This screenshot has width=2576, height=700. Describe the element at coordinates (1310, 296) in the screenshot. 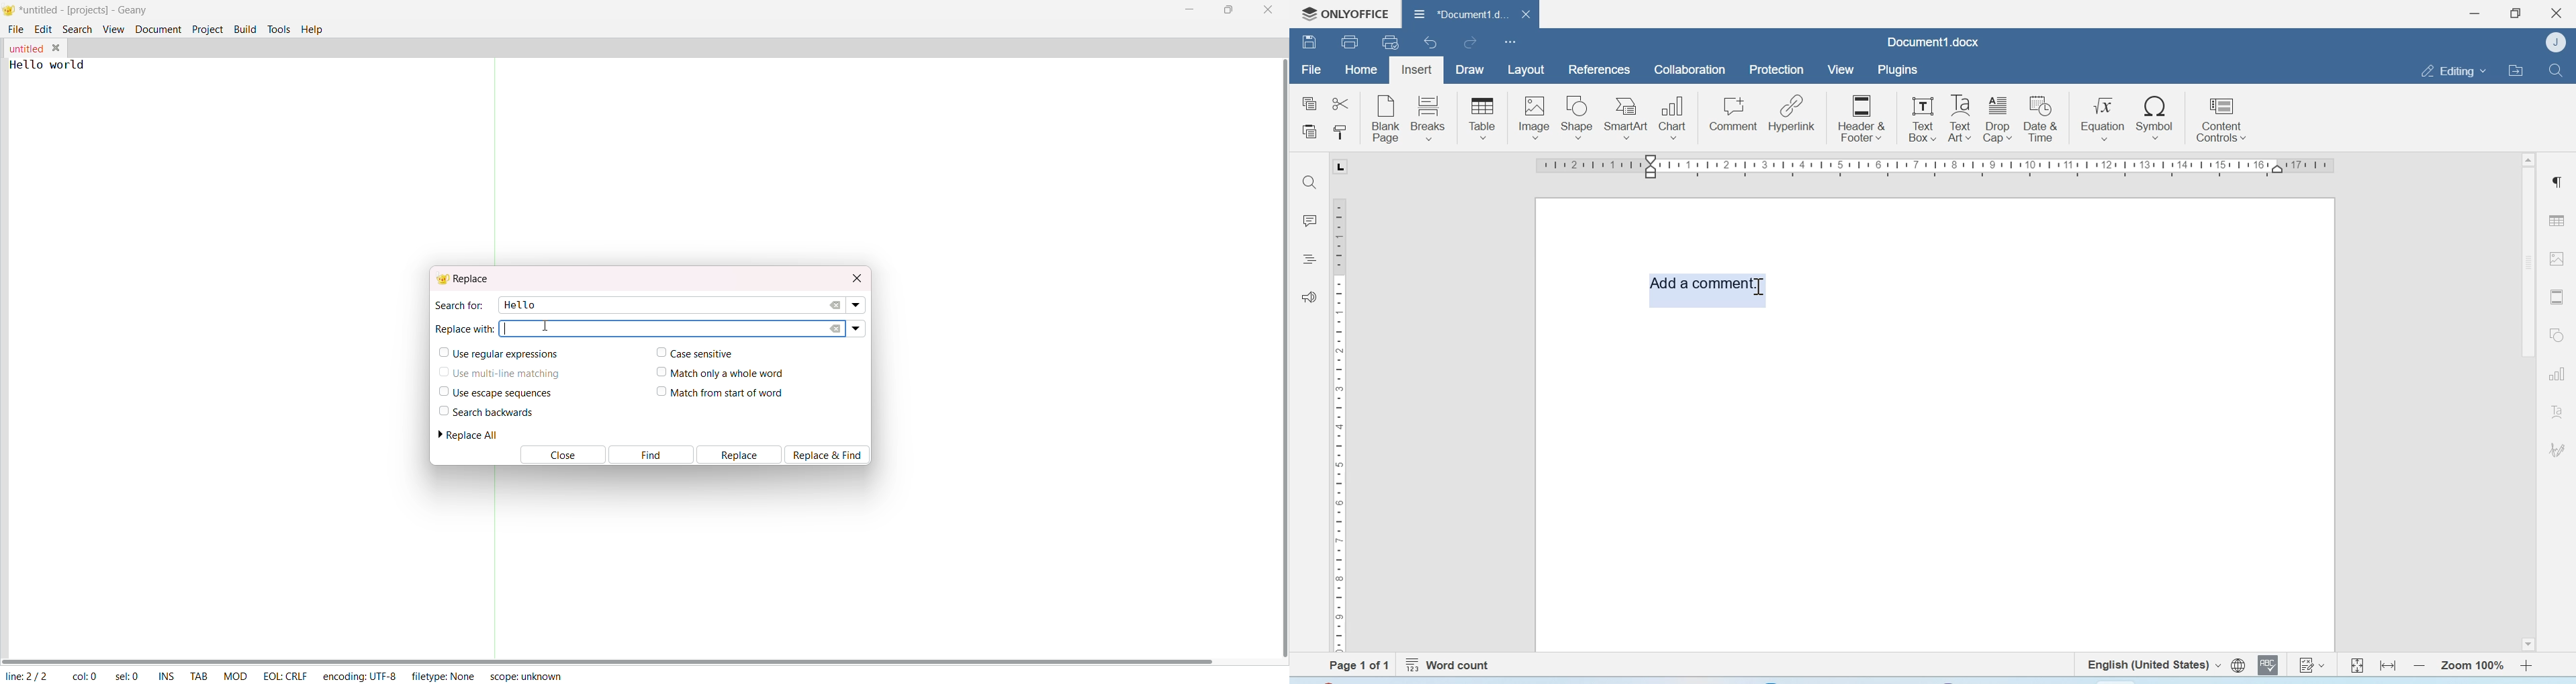

I see `Feedback & Support` at that location.